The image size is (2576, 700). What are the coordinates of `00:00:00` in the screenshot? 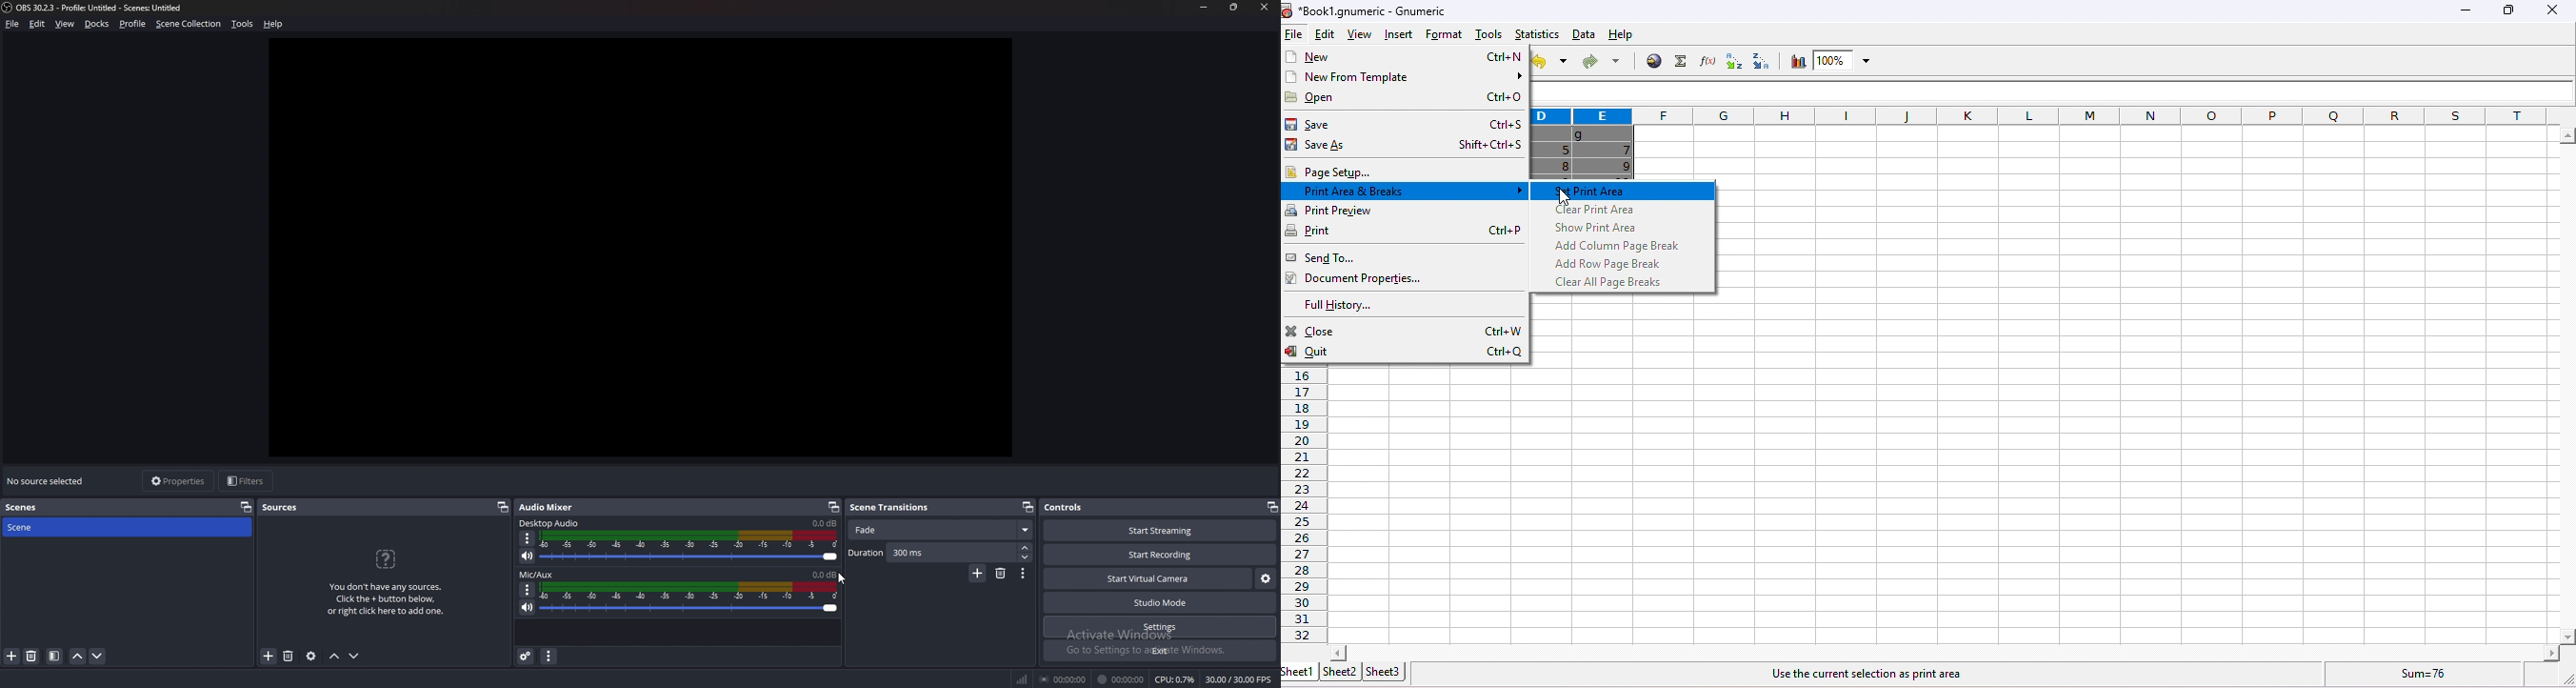 It's located at (1063, 679).